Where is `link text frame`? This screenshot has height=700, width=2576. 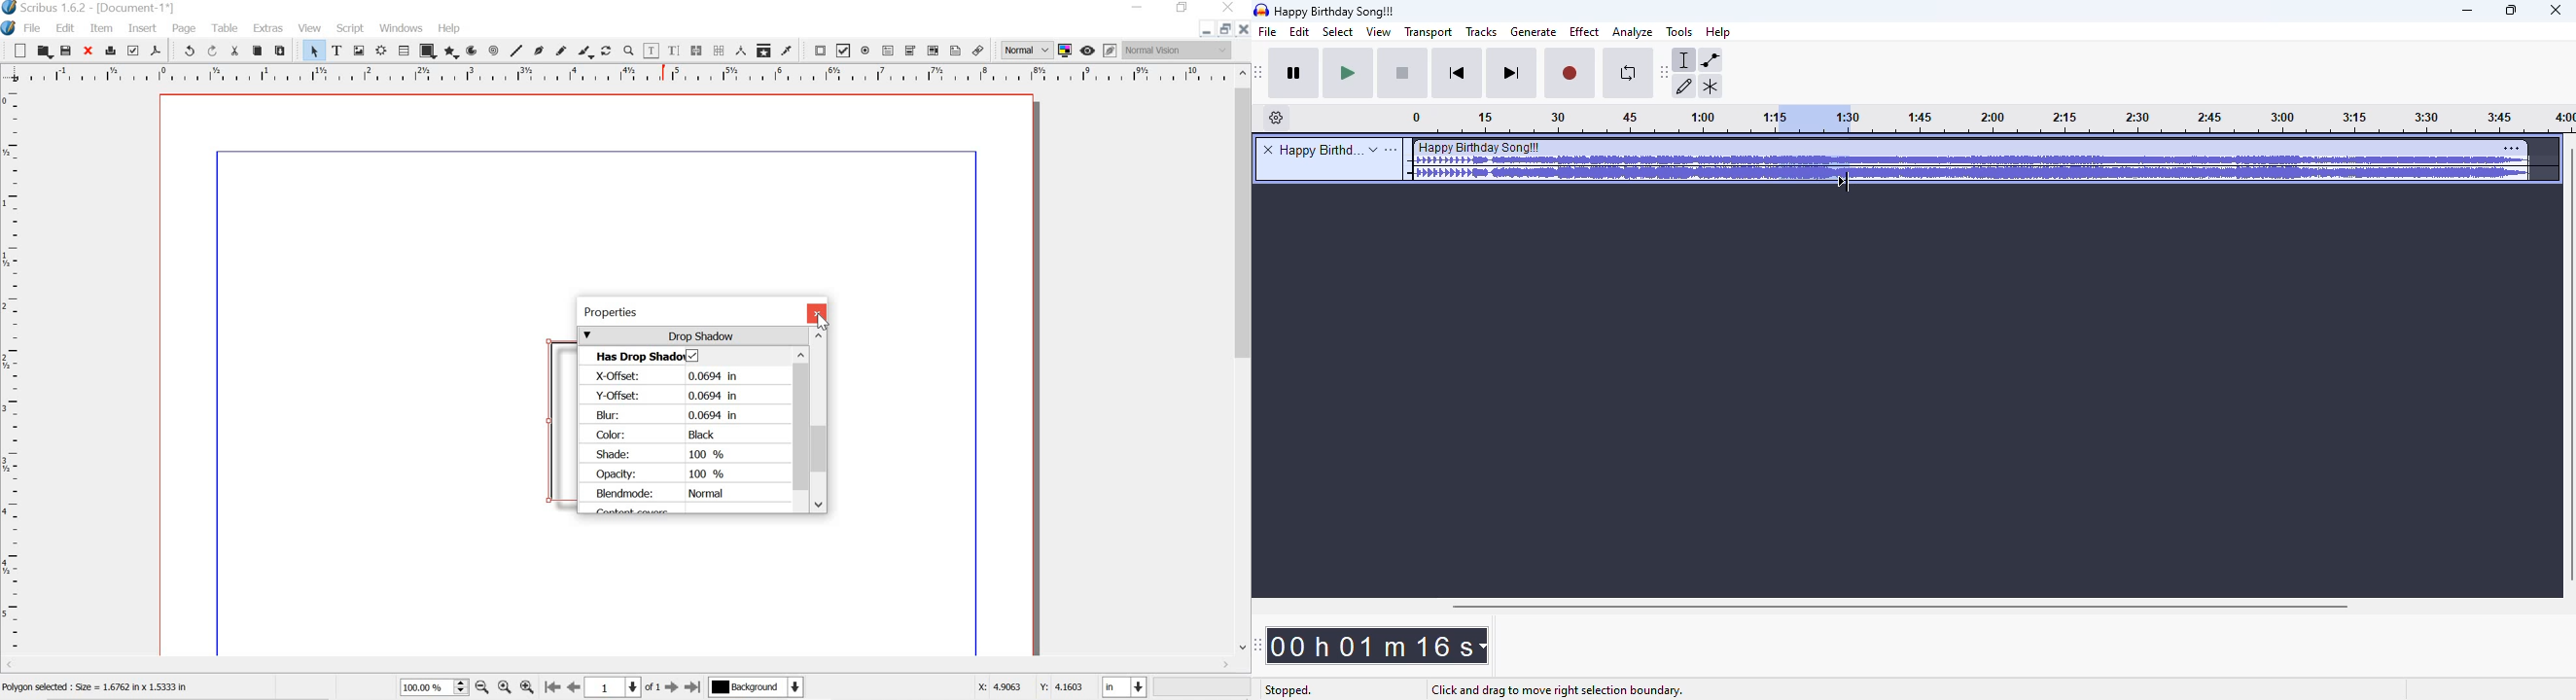 link text frame is located at coordinates (696, 50).